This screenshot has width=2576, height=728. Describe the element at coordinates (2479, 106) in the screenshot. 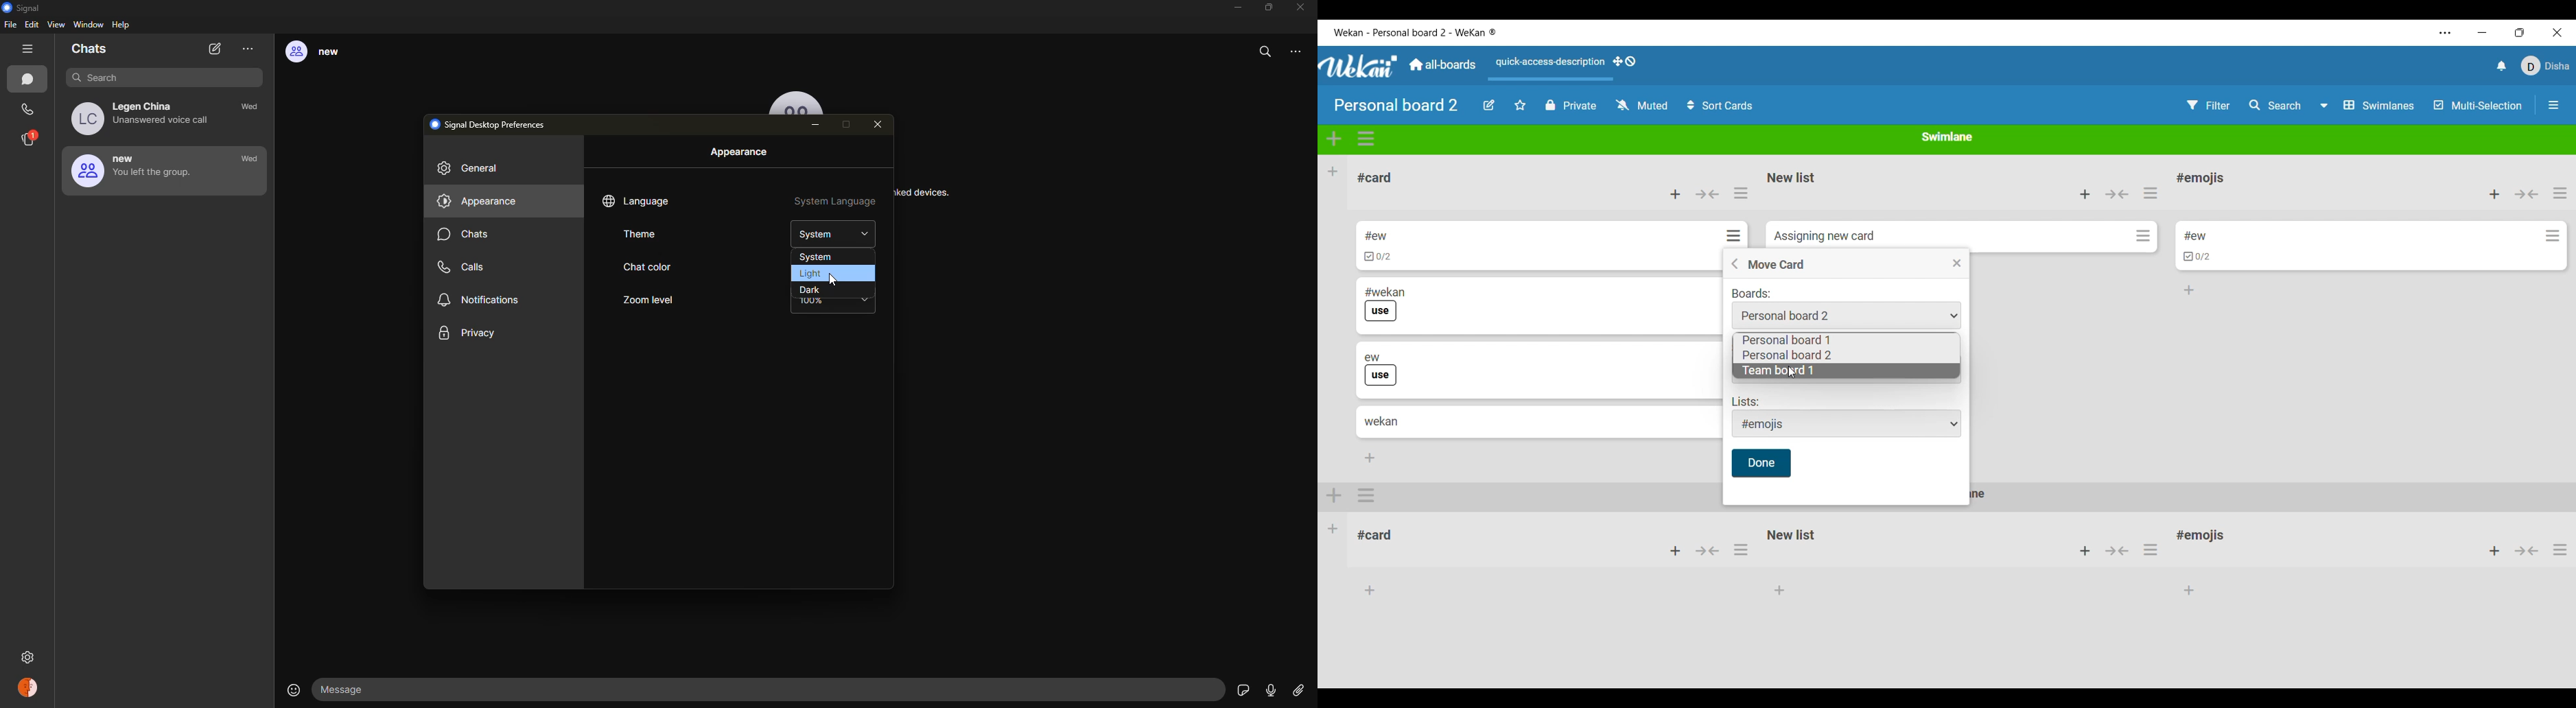

I see `Multi selection` at that location.